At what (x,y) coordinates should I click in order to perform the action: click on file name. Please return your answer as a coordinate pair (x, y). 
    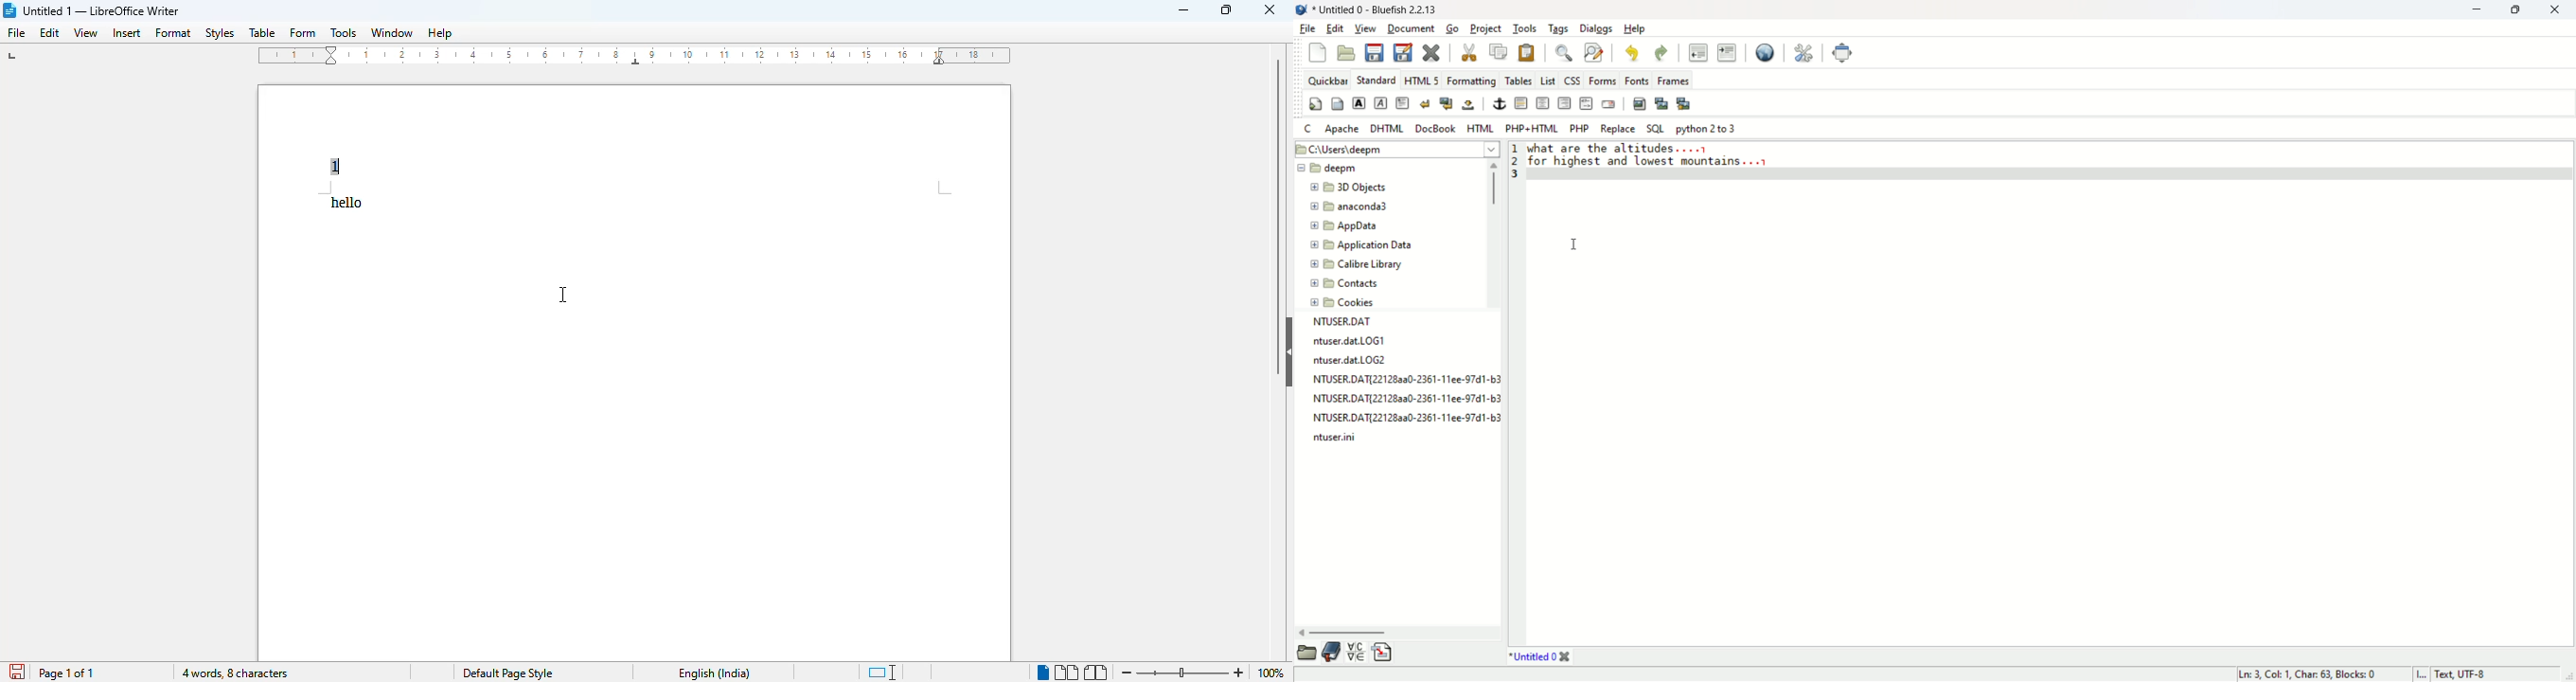
    Looking at the image, I should click on (1356, 358).